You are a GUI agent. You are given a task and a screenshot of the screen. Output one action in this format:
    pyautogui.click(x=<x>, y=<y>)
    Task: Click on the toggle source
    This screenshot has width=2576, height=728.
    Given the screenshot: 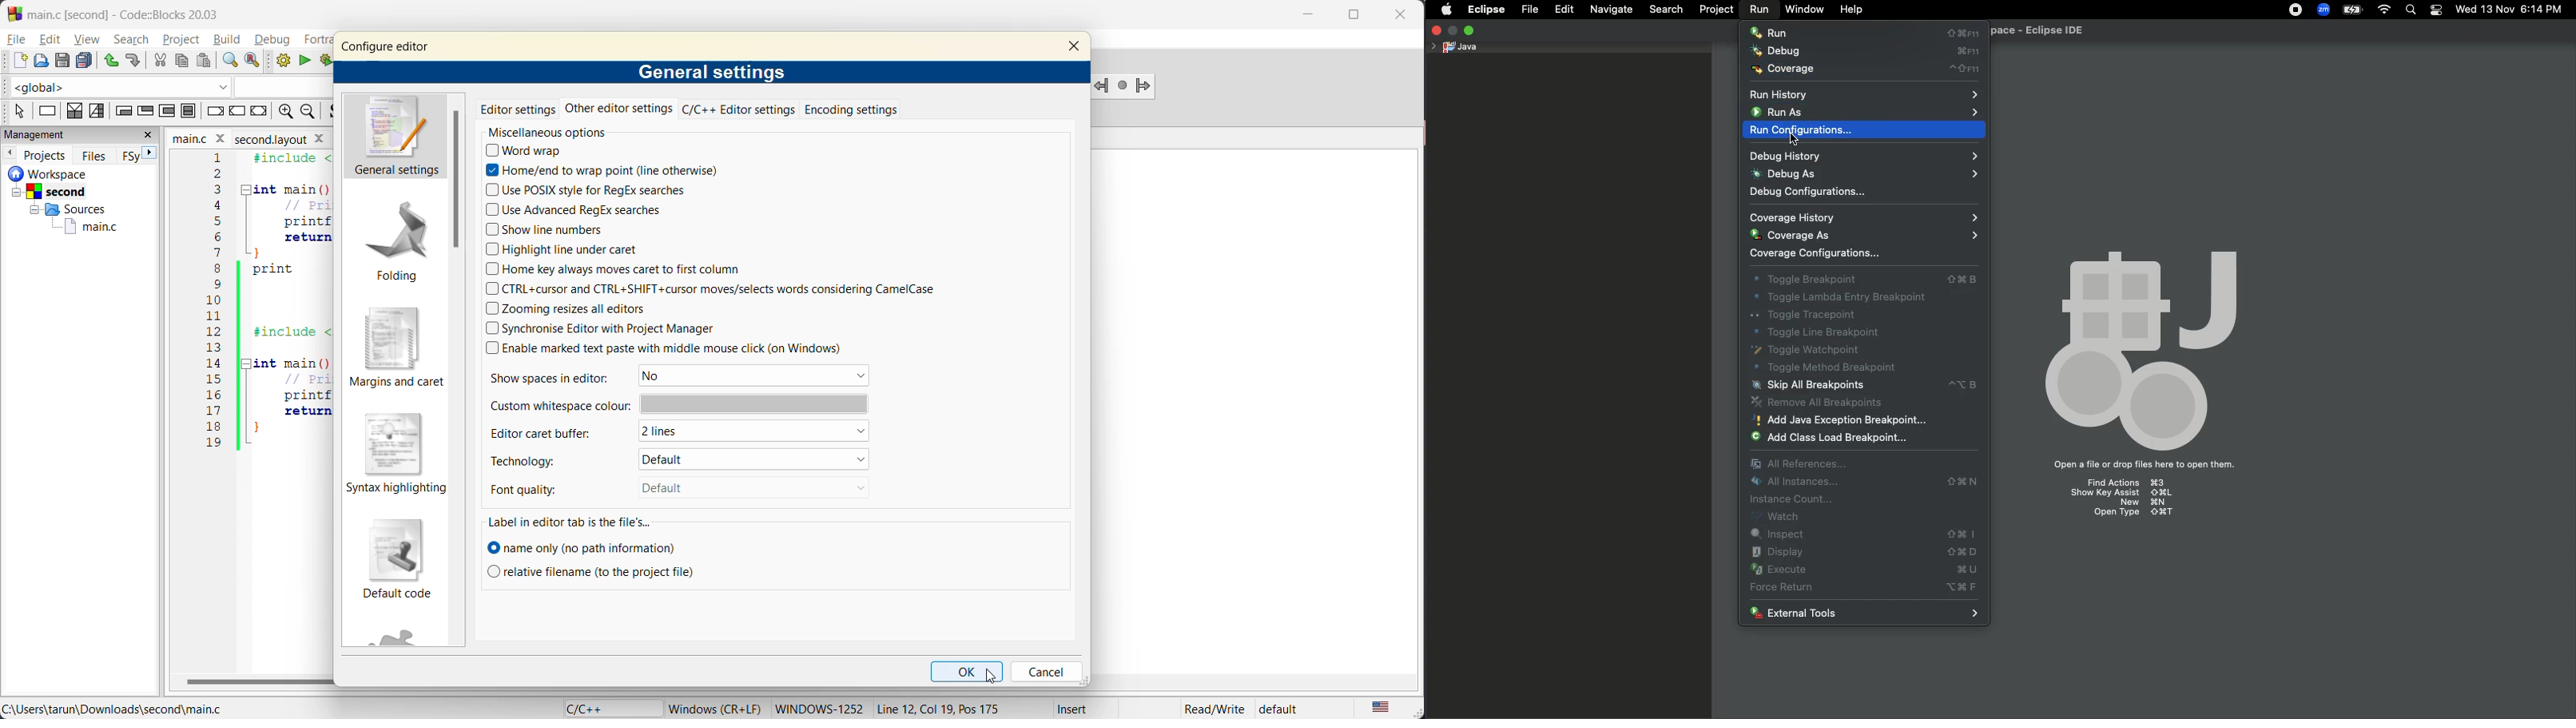 What is the action you would take?
    pyautogui.click(x=333, y=111)
    